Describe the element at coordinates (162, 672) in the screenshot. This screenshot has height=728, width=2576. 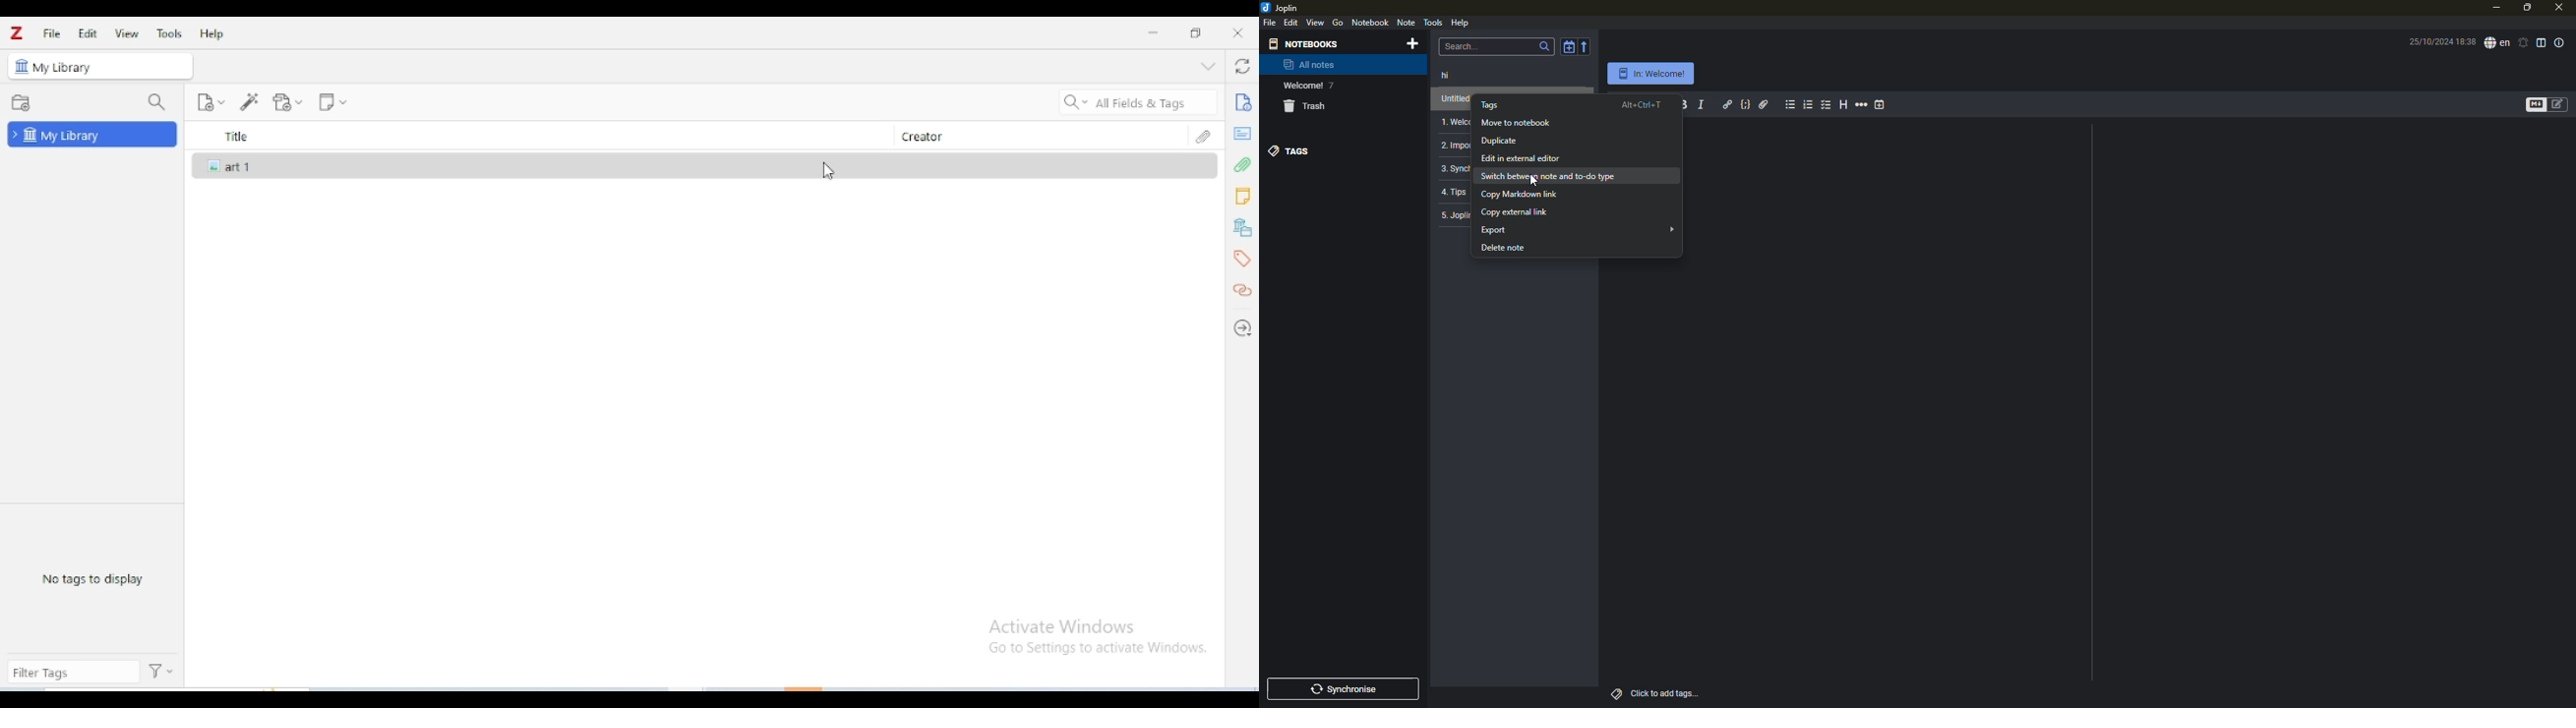
I see `actions` at that location.